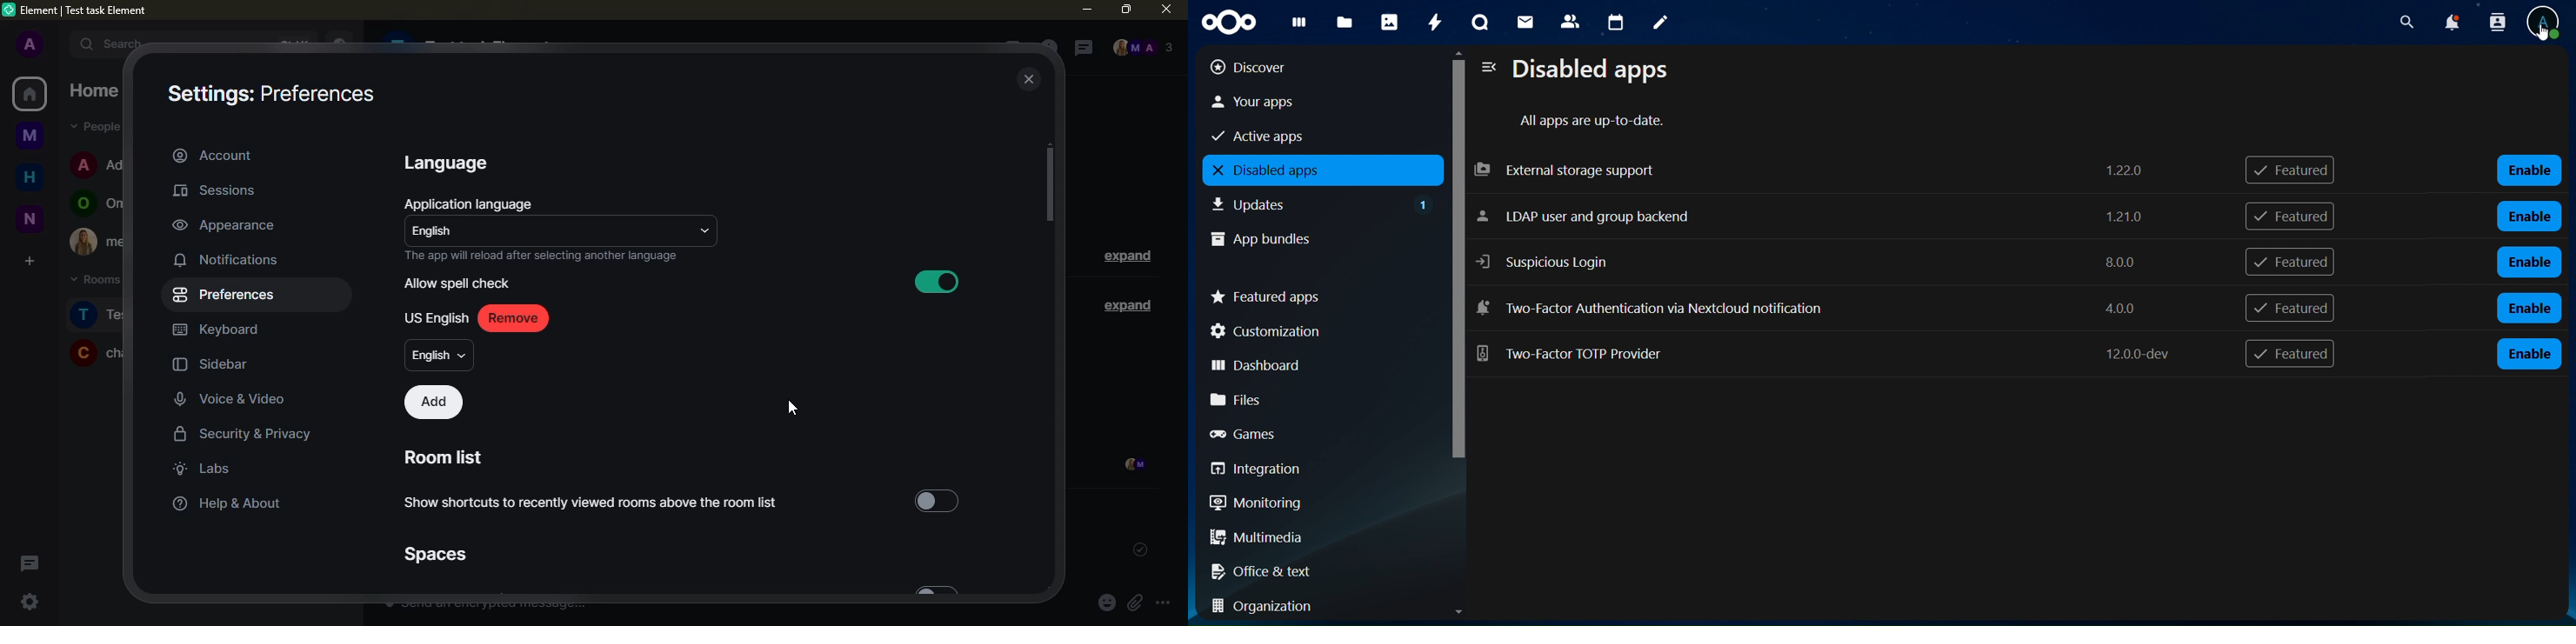  Describe the element at coordinates (28, 260) in the screenshot. I see `create a space` at that location.